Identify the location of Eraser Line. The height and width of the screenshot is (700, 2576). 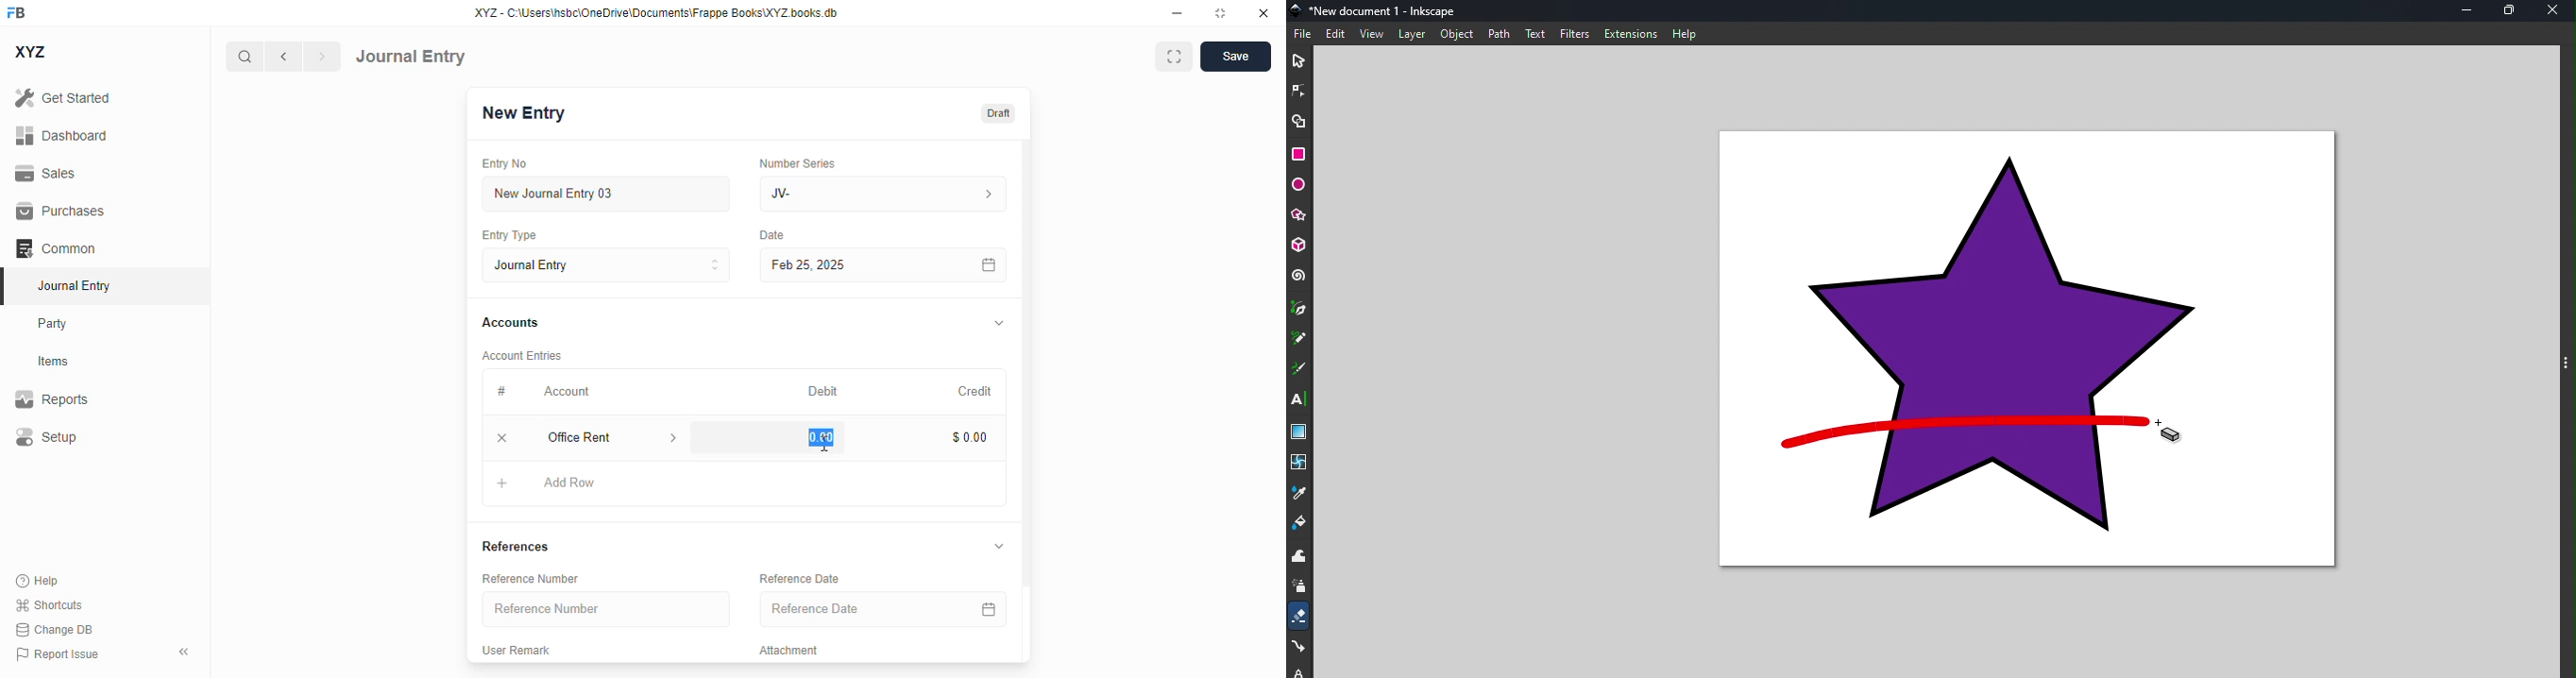
(1961, 432).